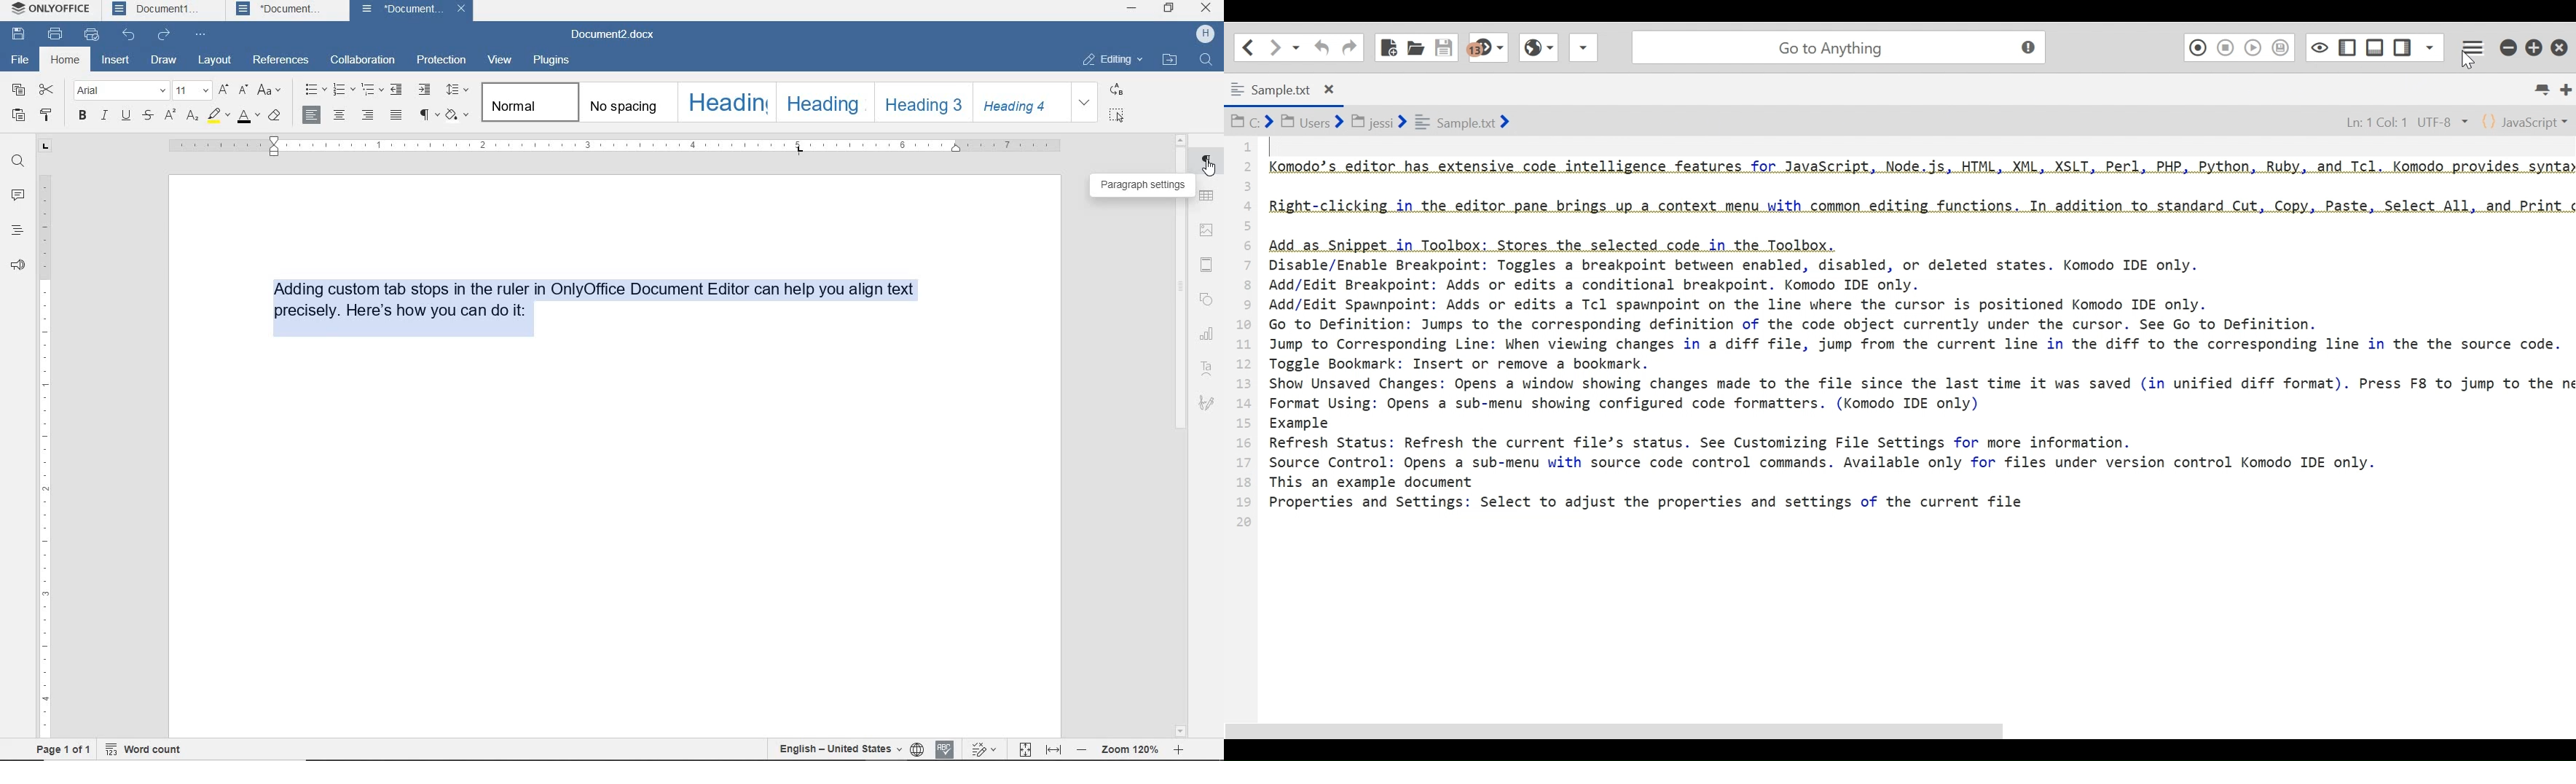 The height and width of the screenshot is (784, 2576). Describe the element at coordinates (342, 90) in the screenshot. I see `numbering` at that location.